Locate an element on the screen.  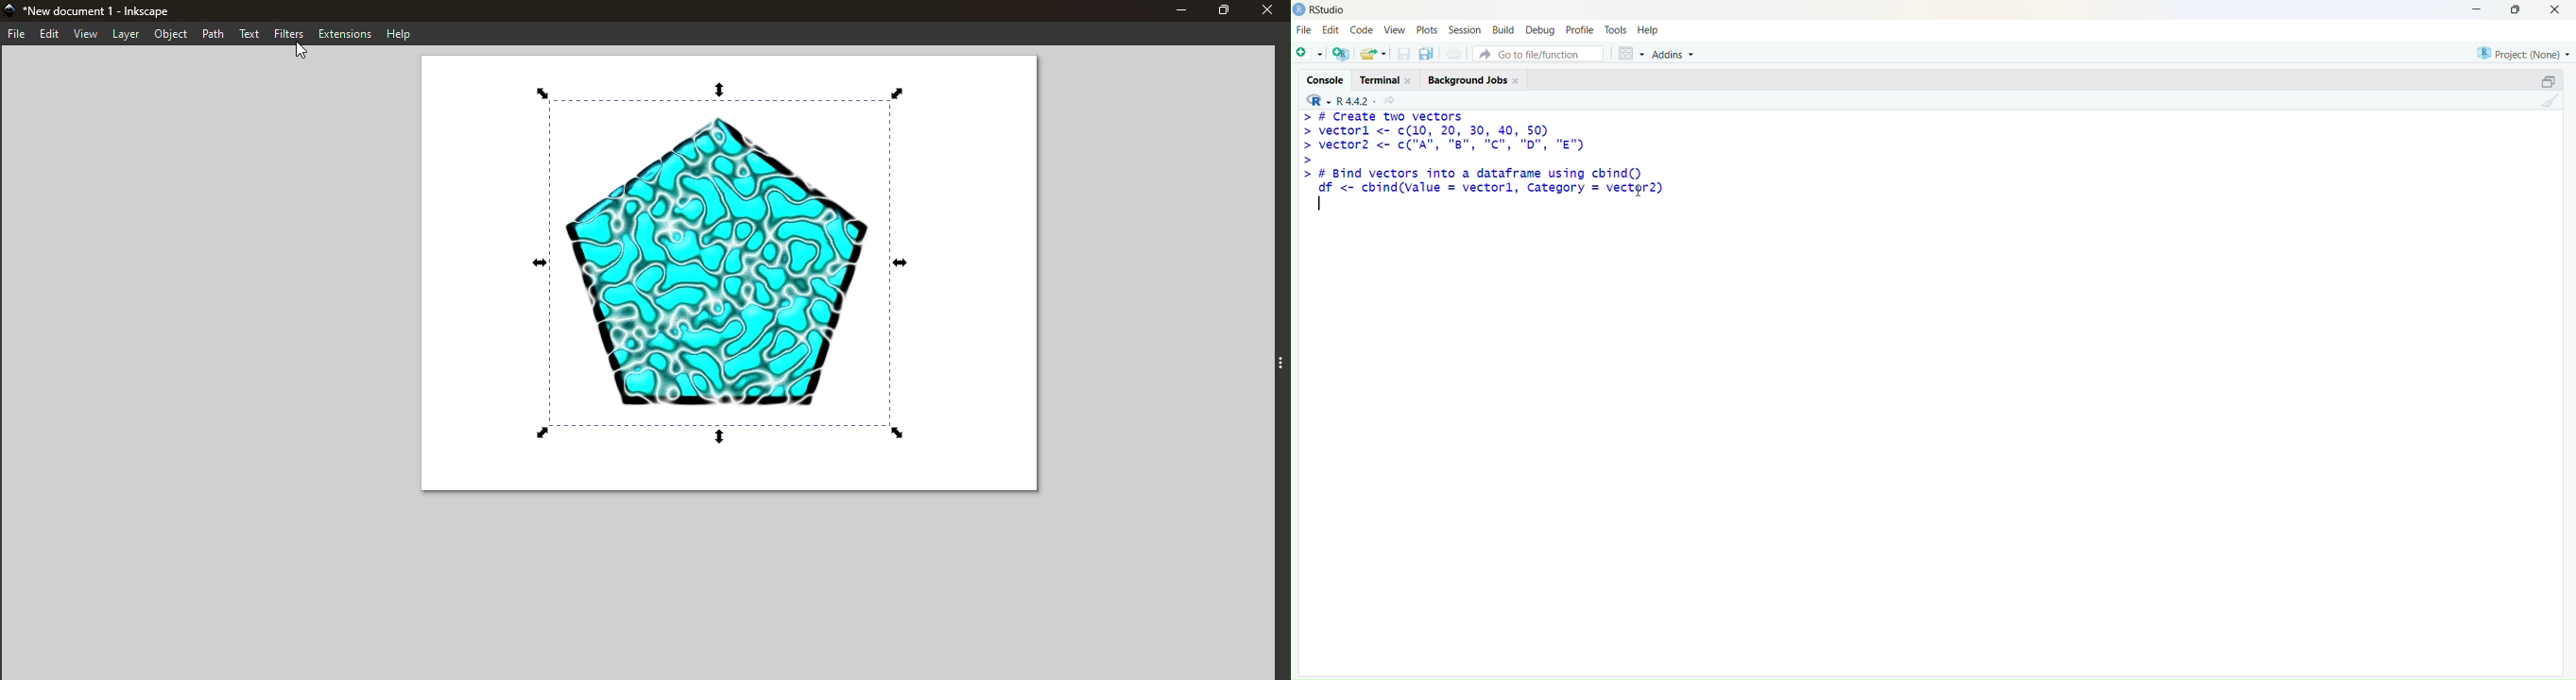
Edit is located at coordinates (1332, 30).